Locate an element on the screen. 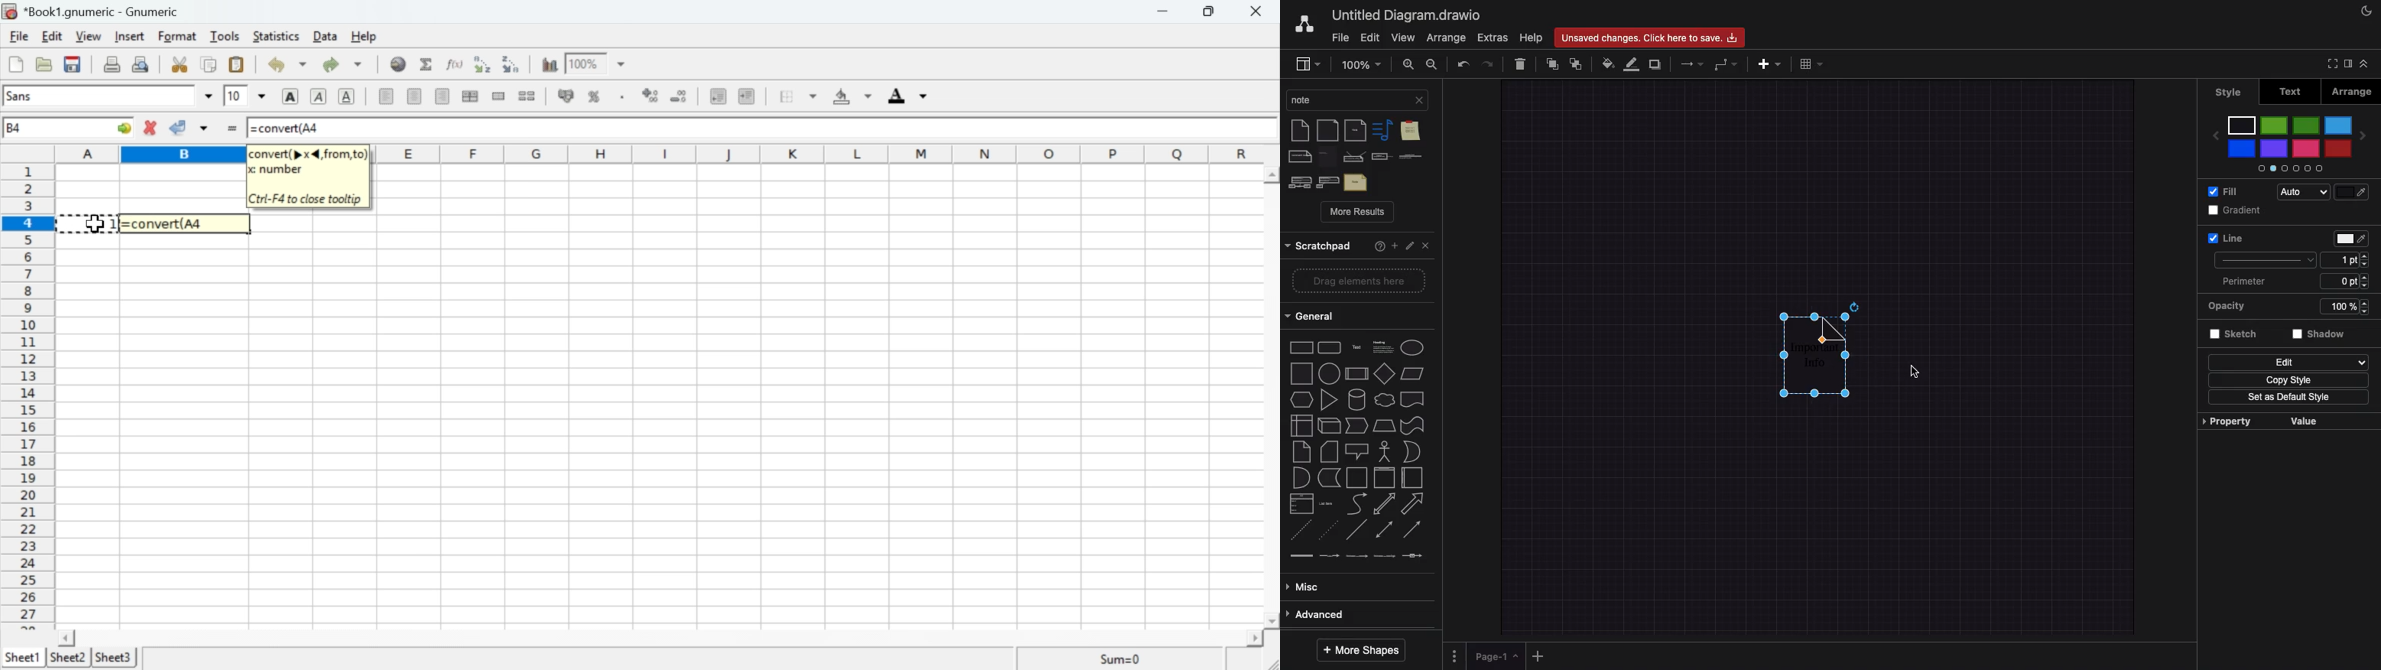  value is located at coordinates (2308, 421).